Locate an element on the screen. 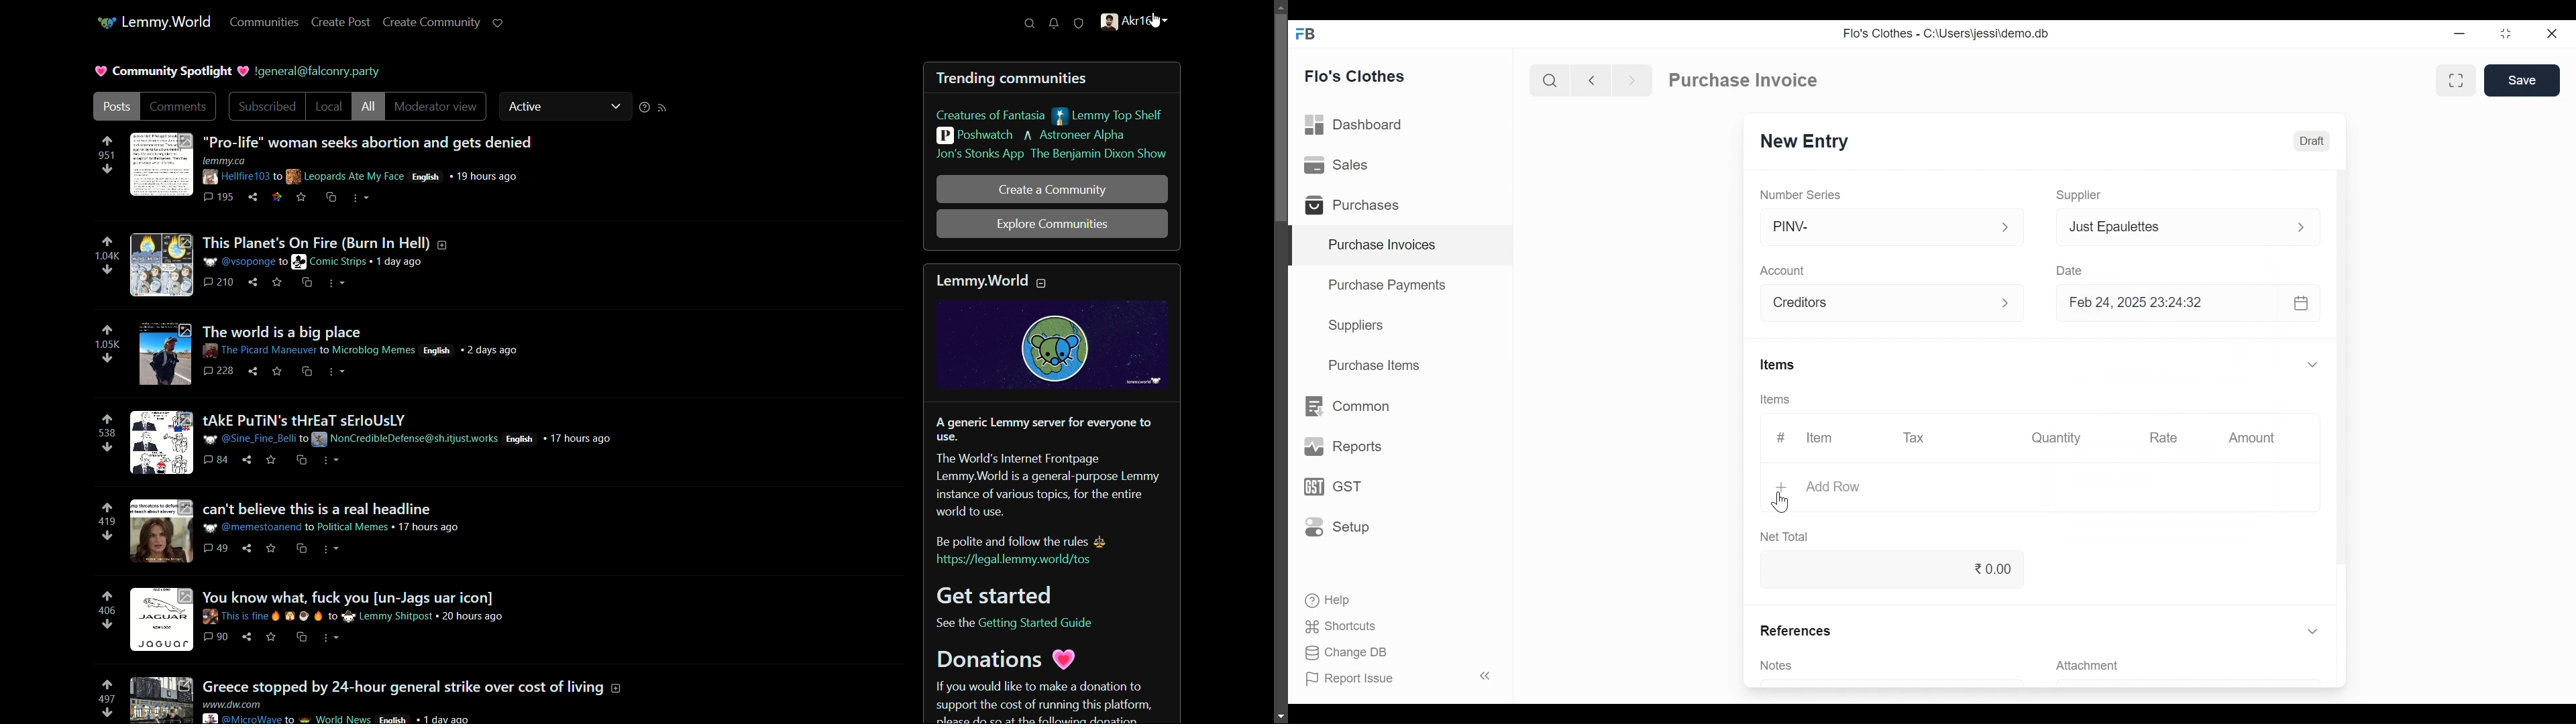 Image resolution: width=2576 pixels, height=728 pixels. Date is located at coordinates (2070, 268).